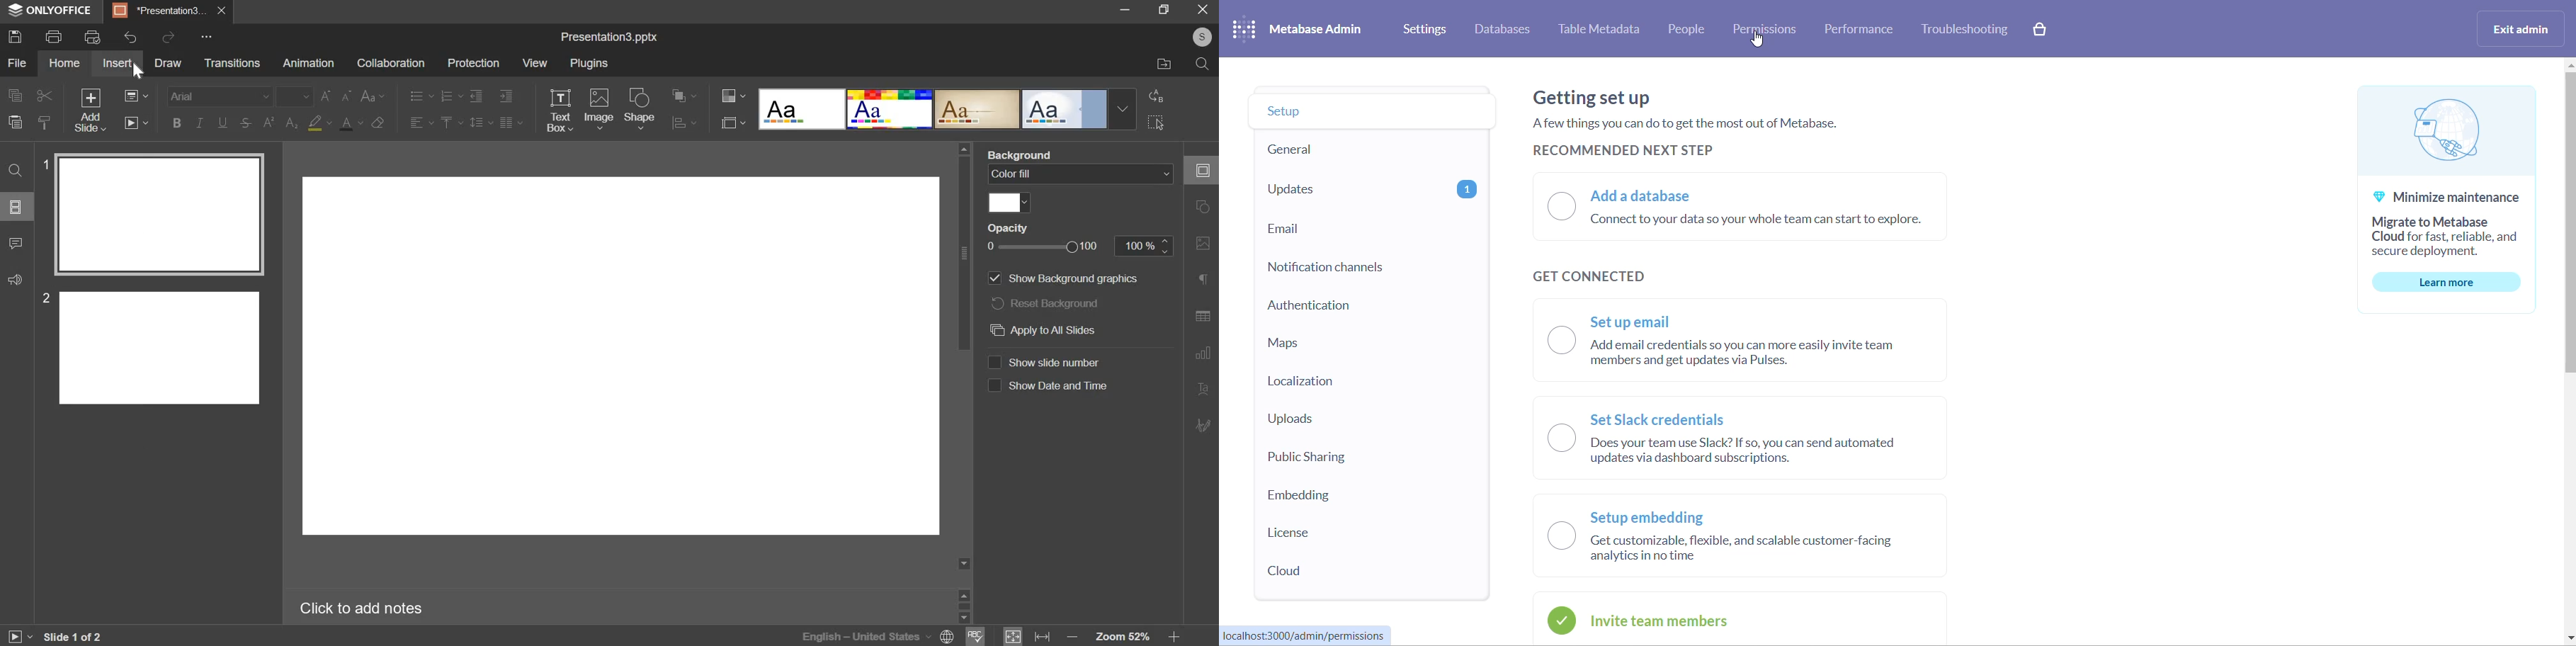 The height and width of the screenshot is (672, 2576). I want to click on add slide, so click(91, 110).